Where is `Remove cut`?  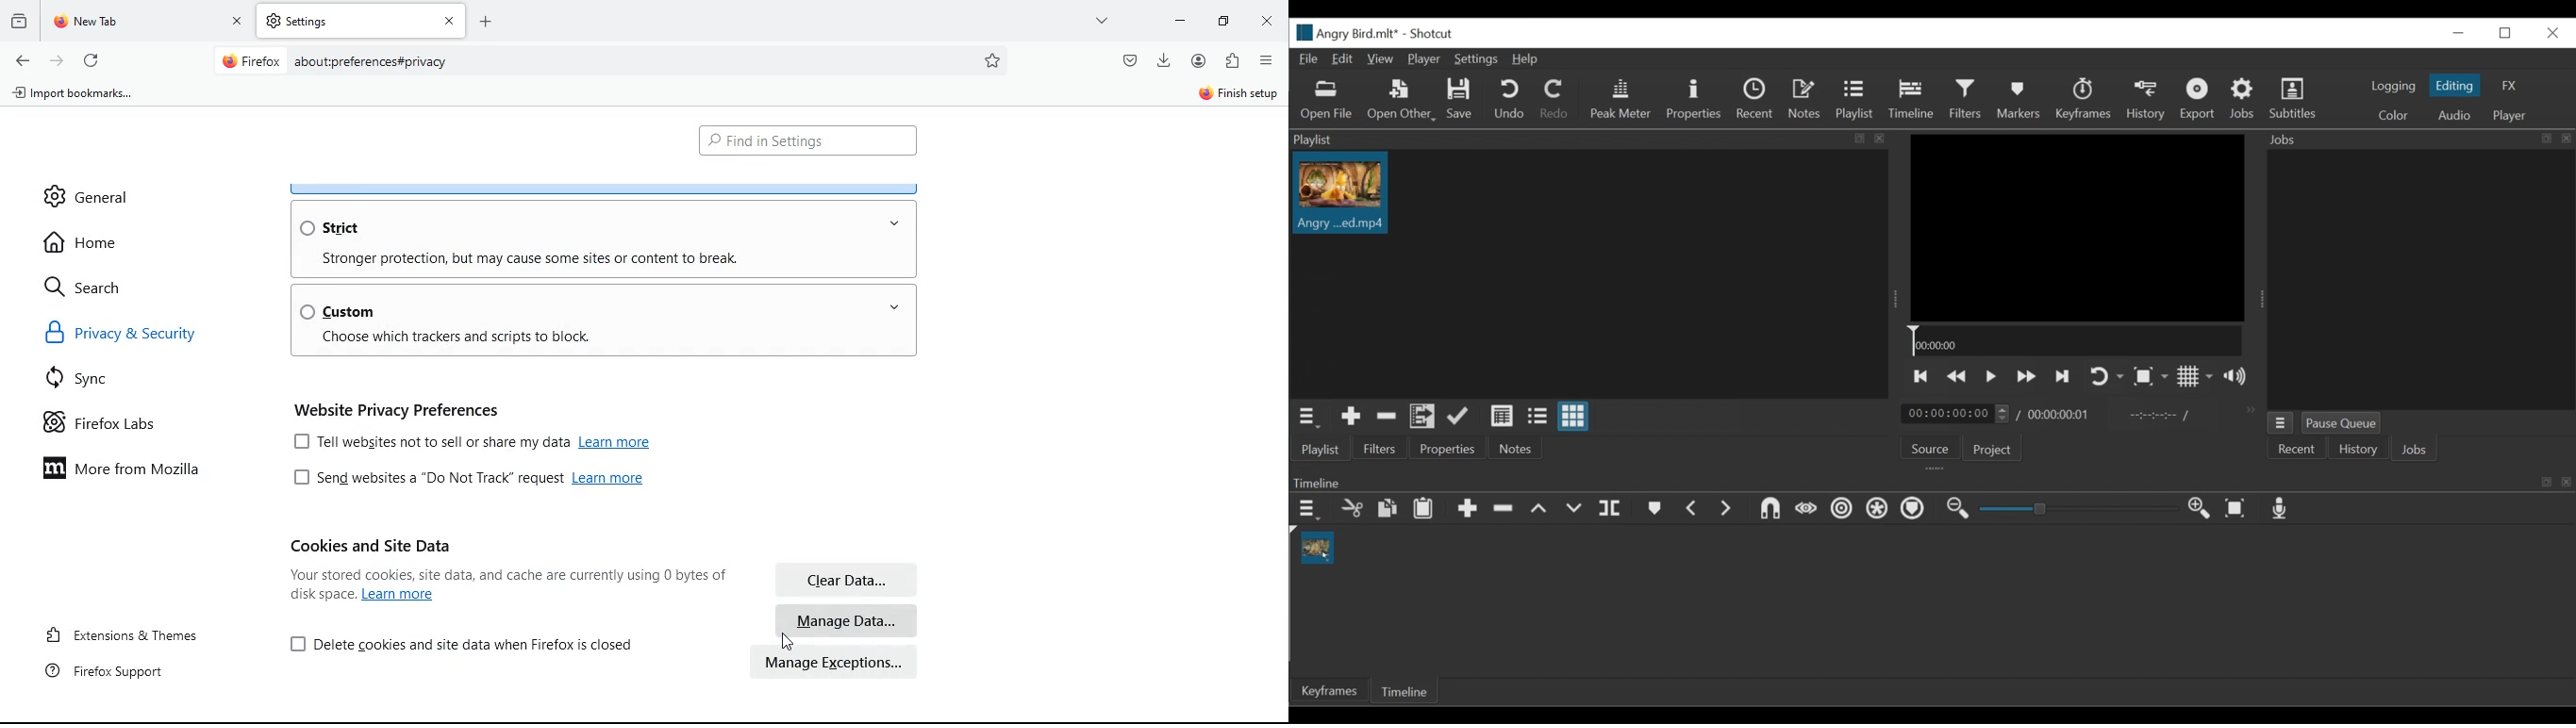 Remove cut is located at coordinates (1384, 416).